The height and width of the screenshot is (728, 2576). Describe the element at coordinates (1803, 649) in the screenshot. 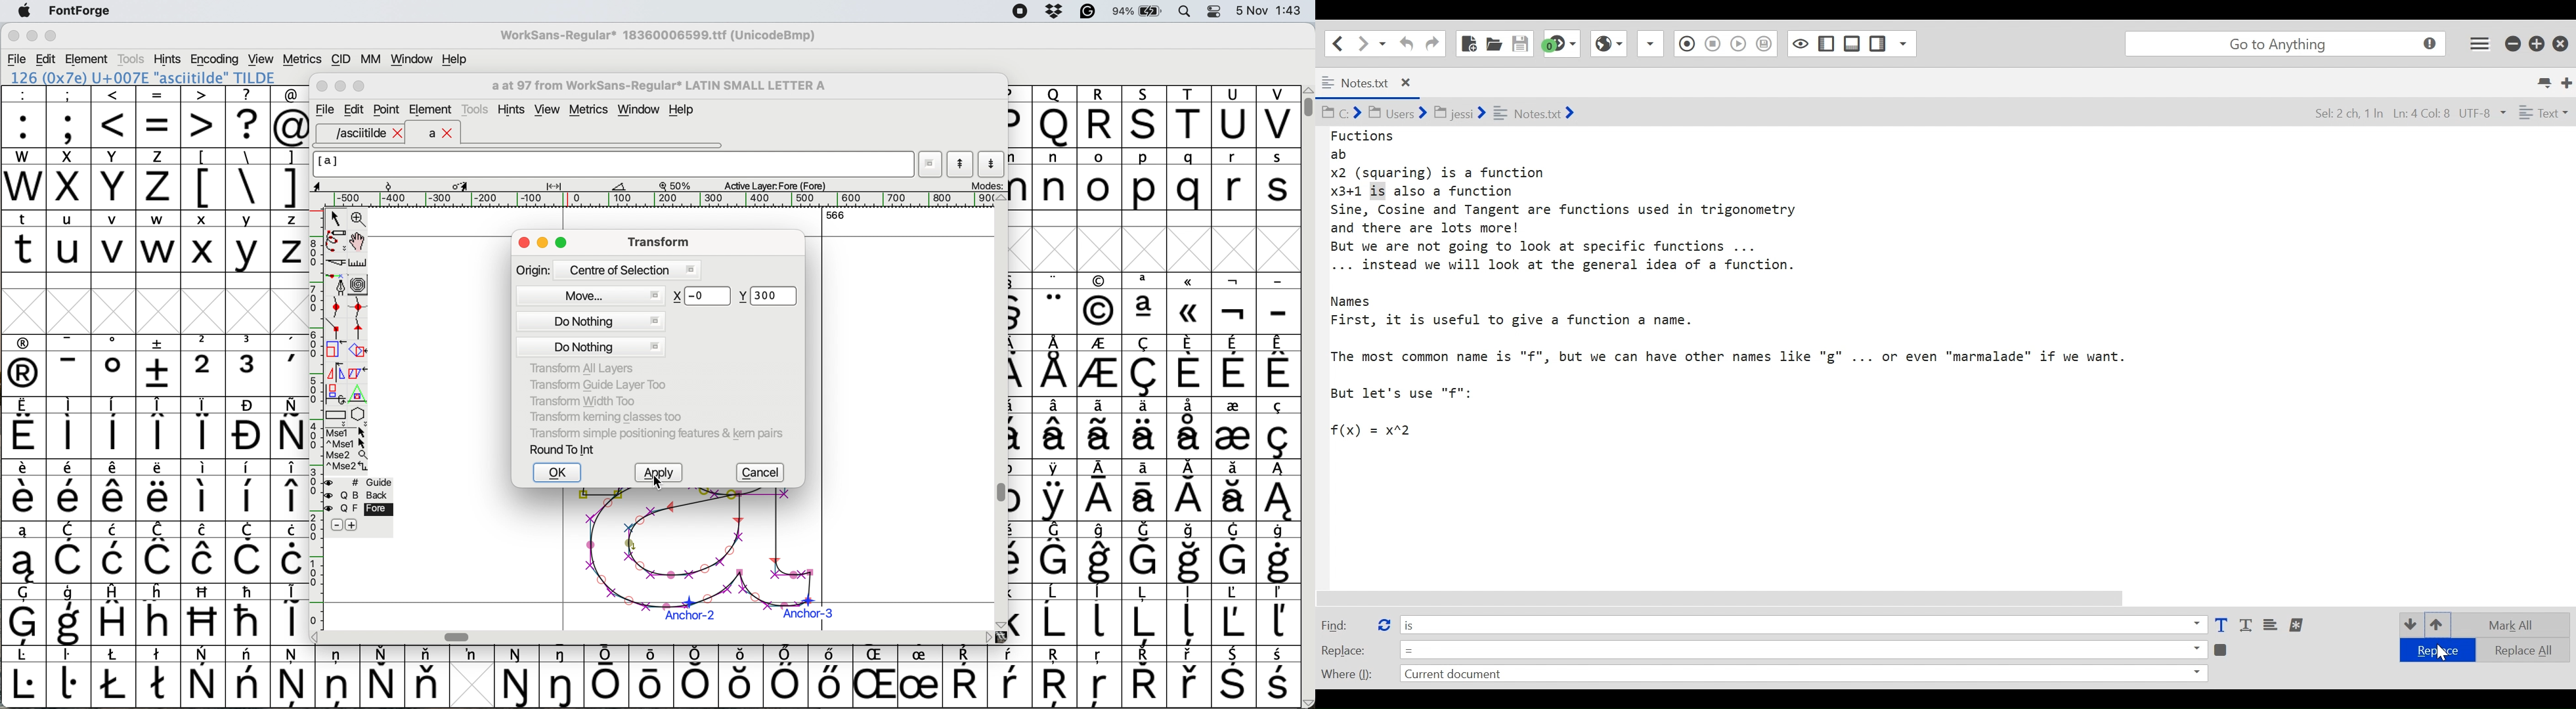

I see `Replace Field` at that location.